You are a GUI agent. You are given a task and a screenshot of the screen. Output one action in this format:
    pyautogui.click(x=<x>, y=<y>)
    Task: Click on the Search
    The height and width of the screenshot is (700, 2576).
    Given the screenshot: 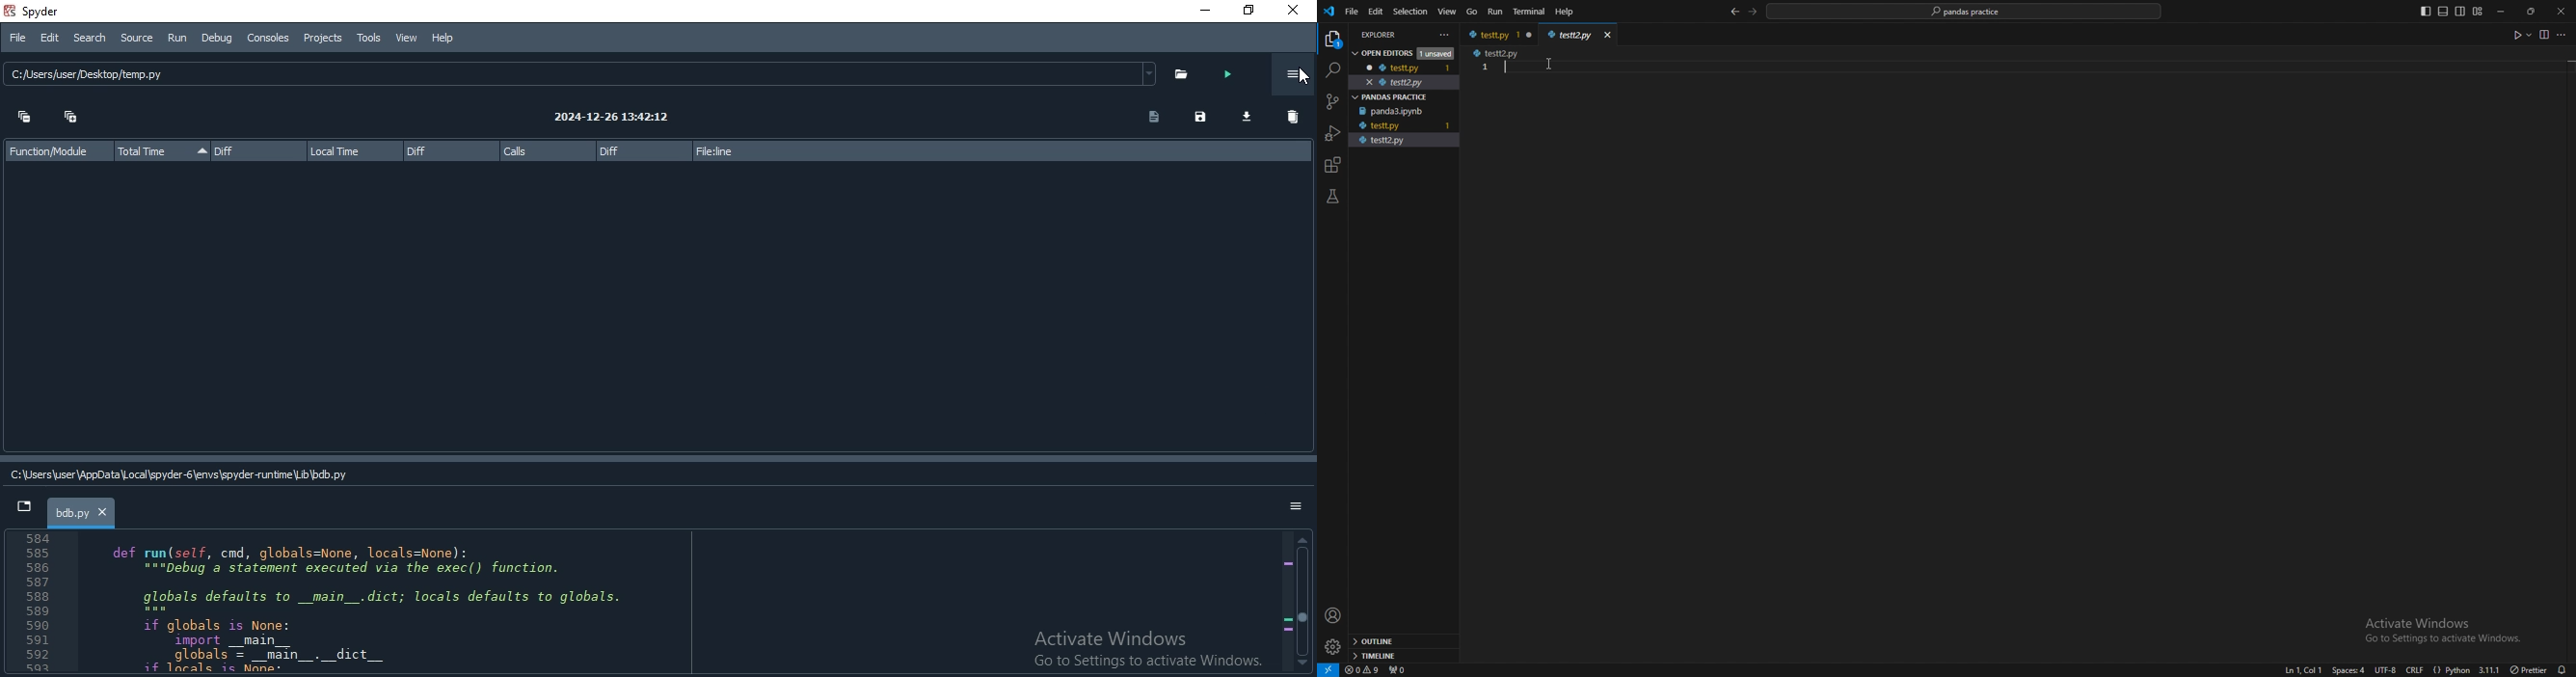 What is the action you would take?
    pyautogui.click(x=93, y=39)
    